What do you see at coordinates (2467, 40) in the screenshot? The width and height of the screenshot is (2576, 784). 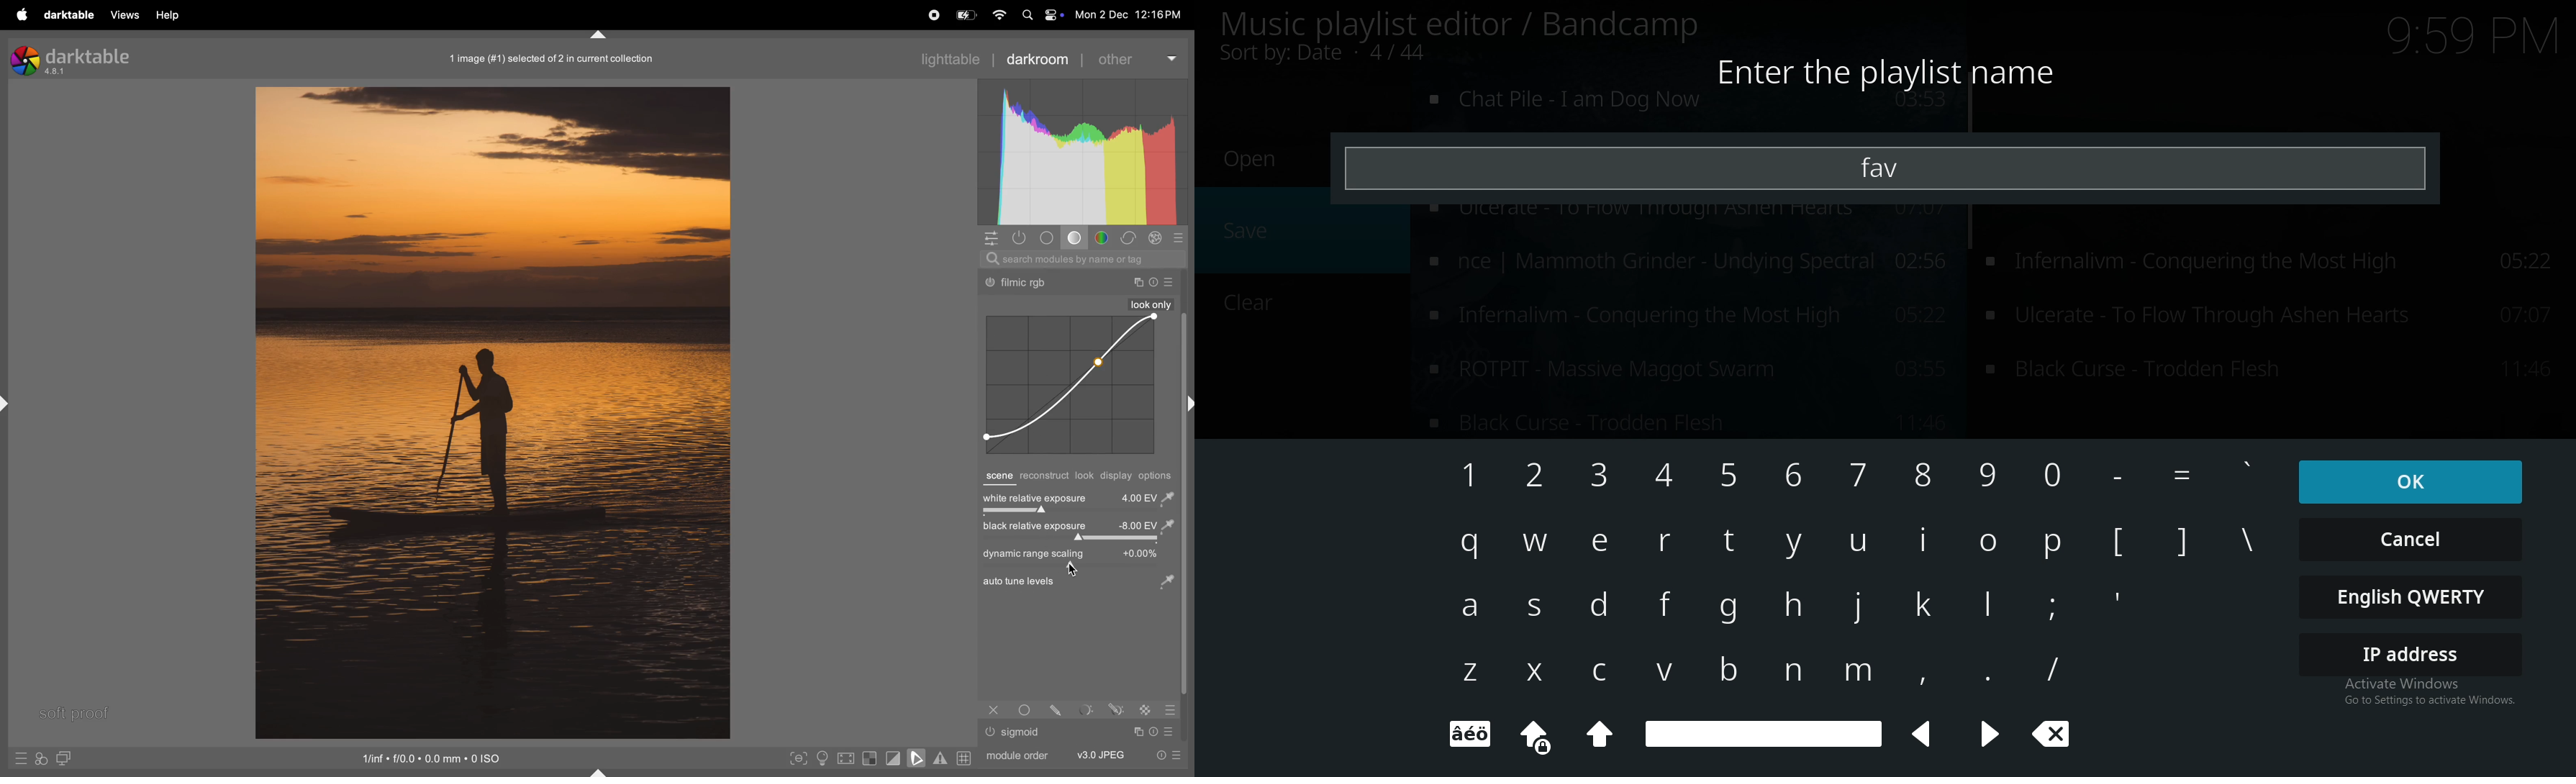 I see `9:58 PM` at bounding box center [2467, 40].